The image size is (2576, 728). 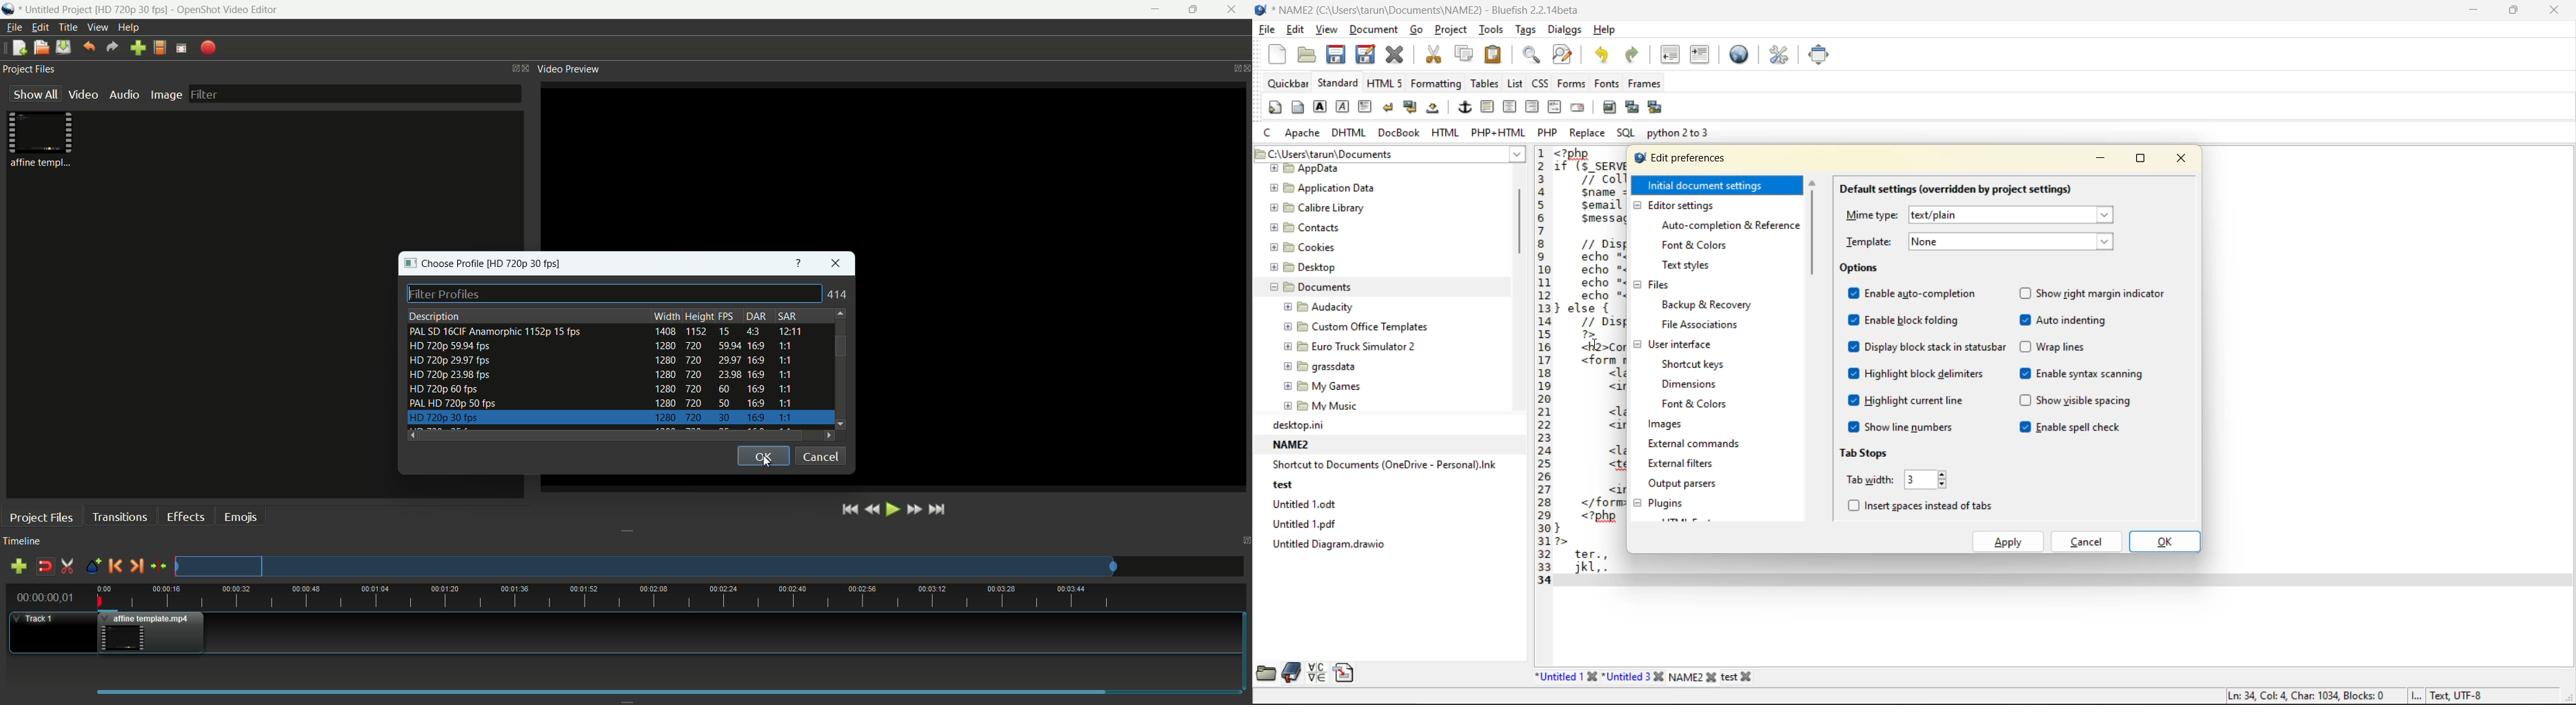 What do you see at coordinates (605, 388) in the screenshot?
I see `profile-5` at bounding box center [605, 388].